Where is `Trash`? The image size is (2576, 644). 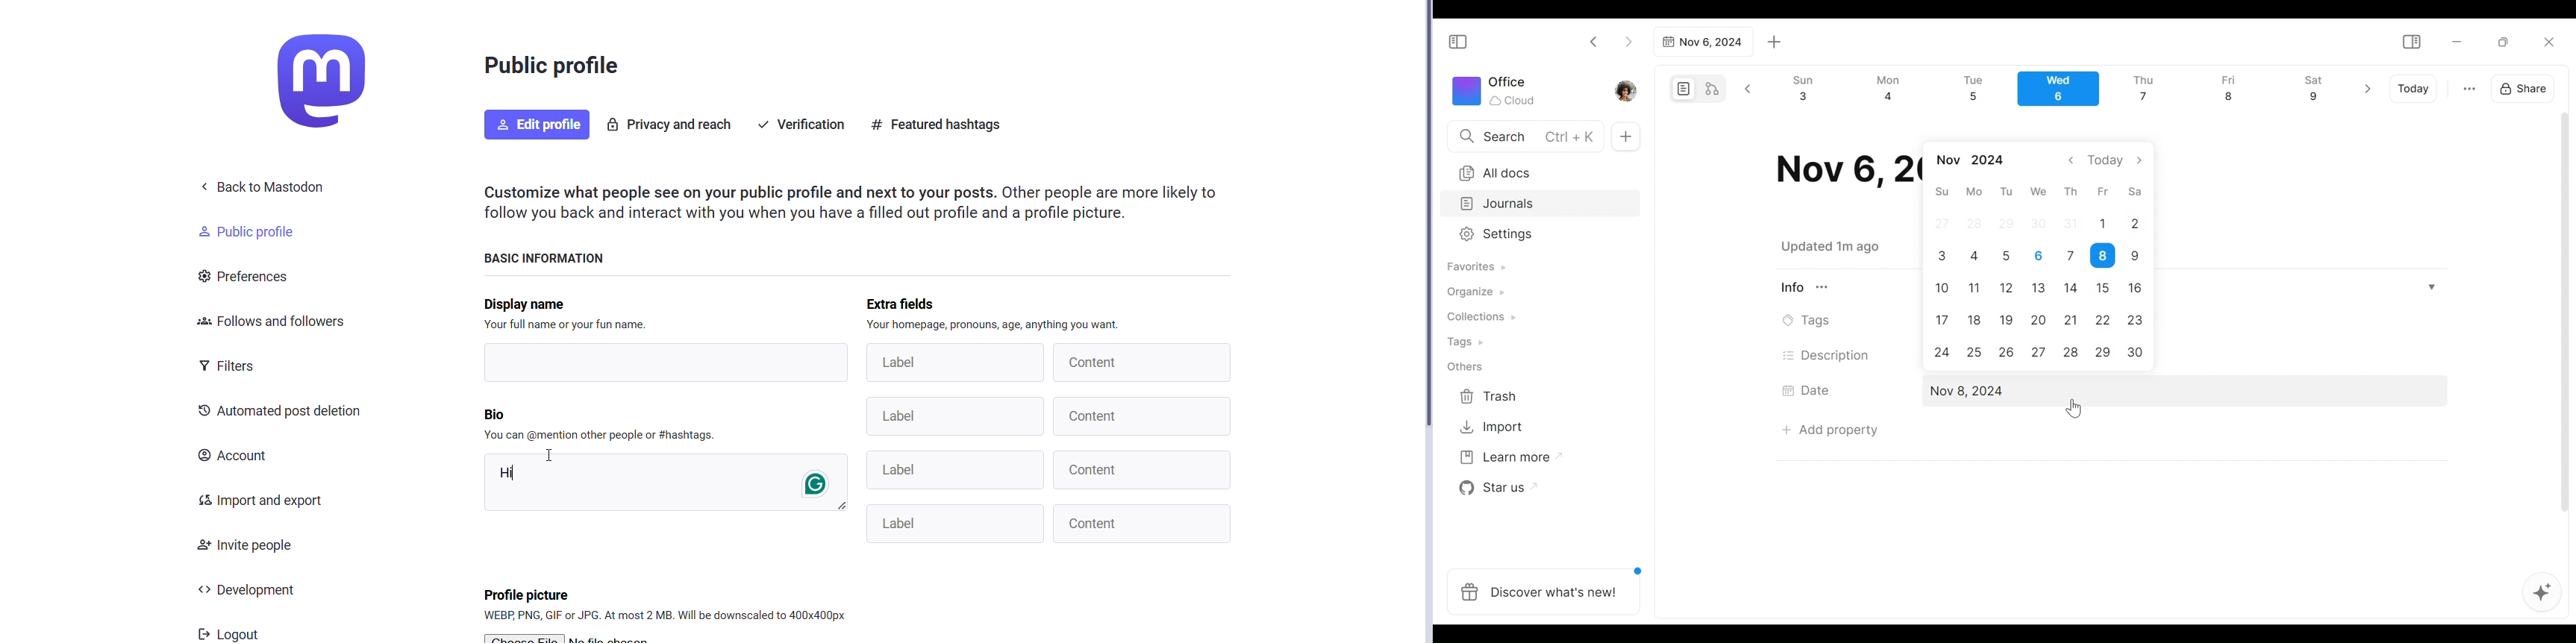
Trash is located at coordinates (1489, 397).